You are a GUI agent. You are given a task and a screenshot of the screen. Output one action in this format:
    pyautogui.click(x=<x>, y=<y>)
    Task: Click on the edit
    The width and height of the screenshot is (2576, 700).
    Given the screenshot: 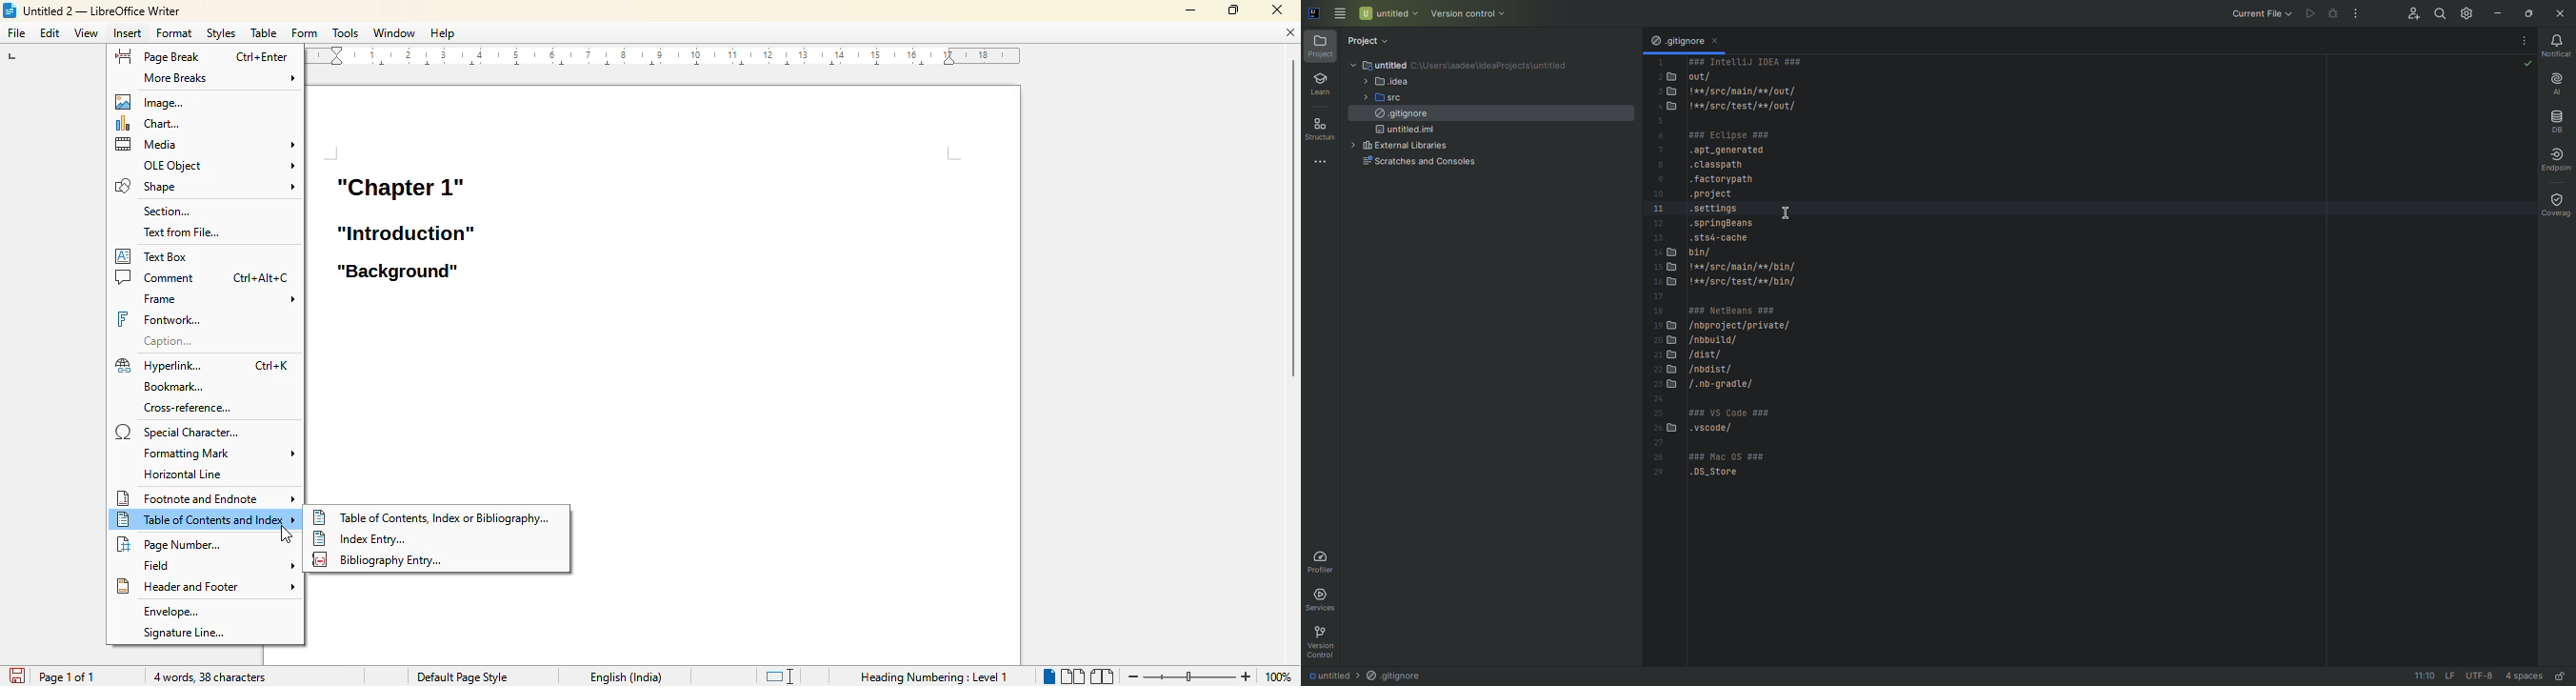 What is the action you would take?
    pyautogui.click(x=50, y=32)
    